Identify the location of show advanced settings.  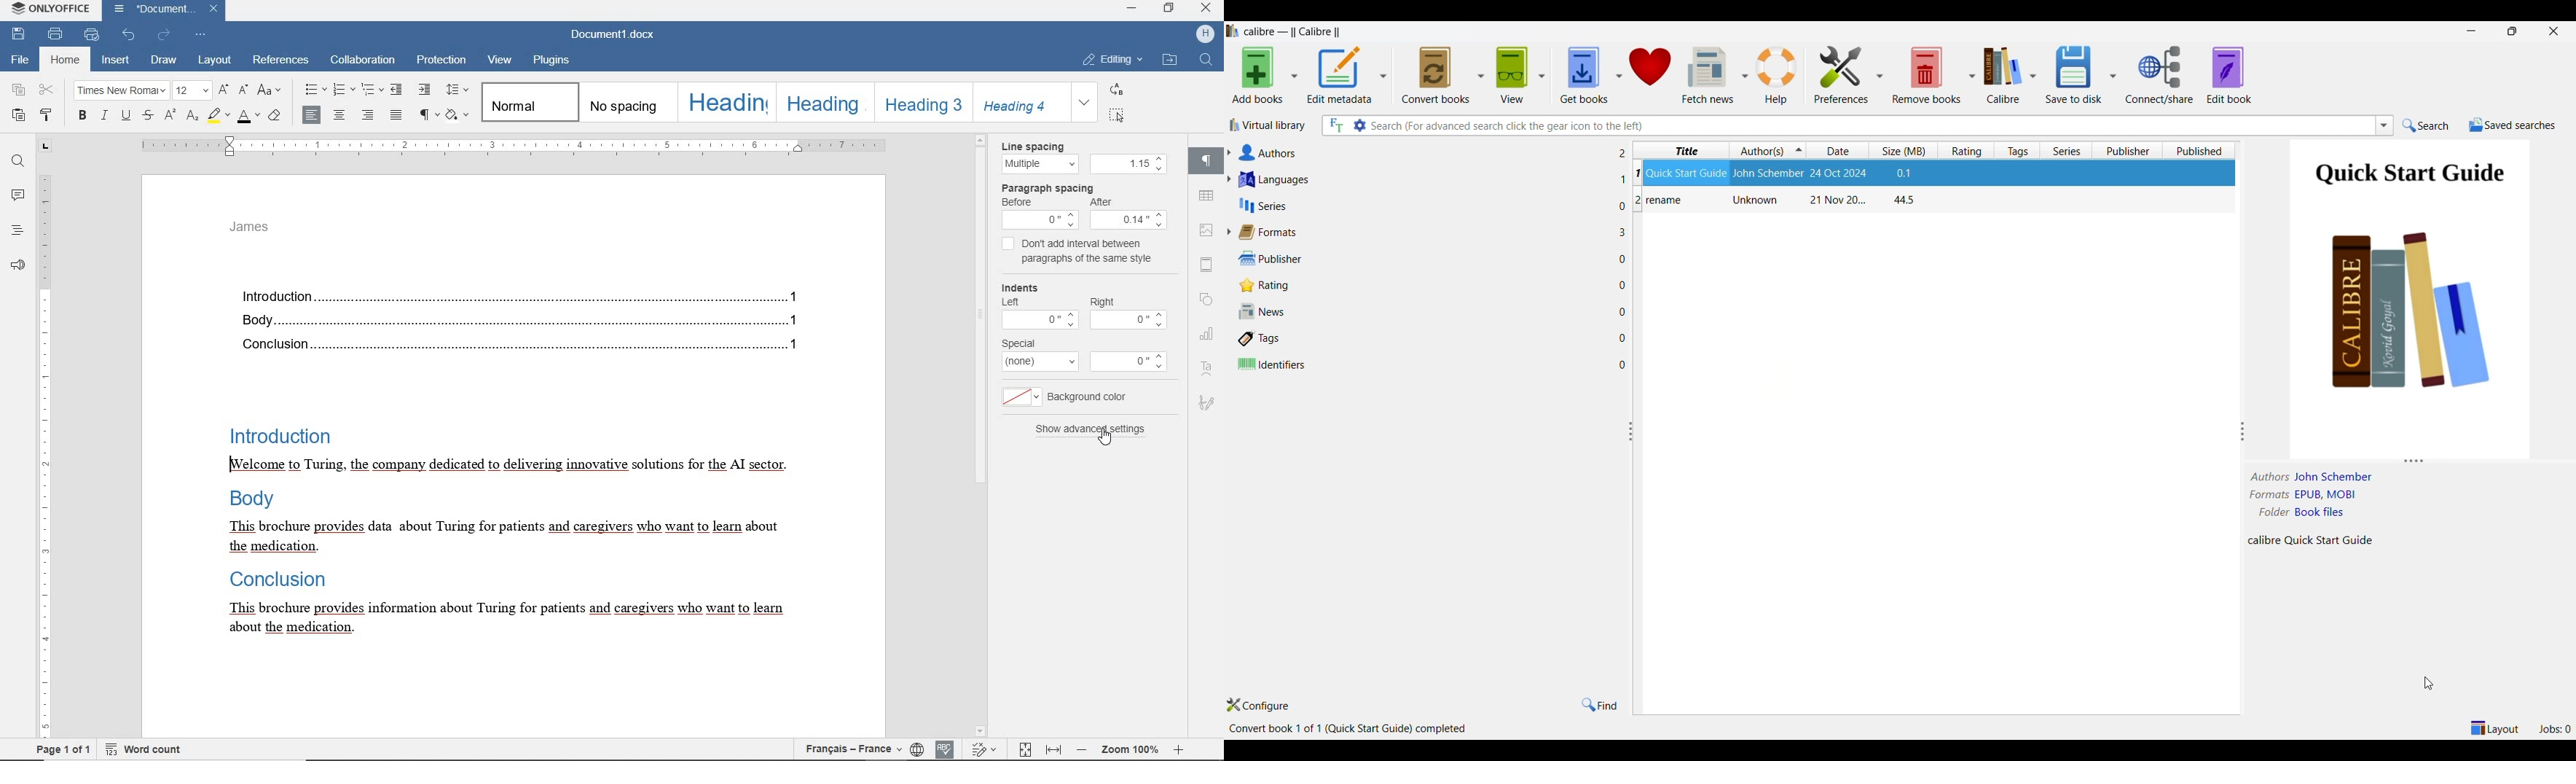
(1092, 431).